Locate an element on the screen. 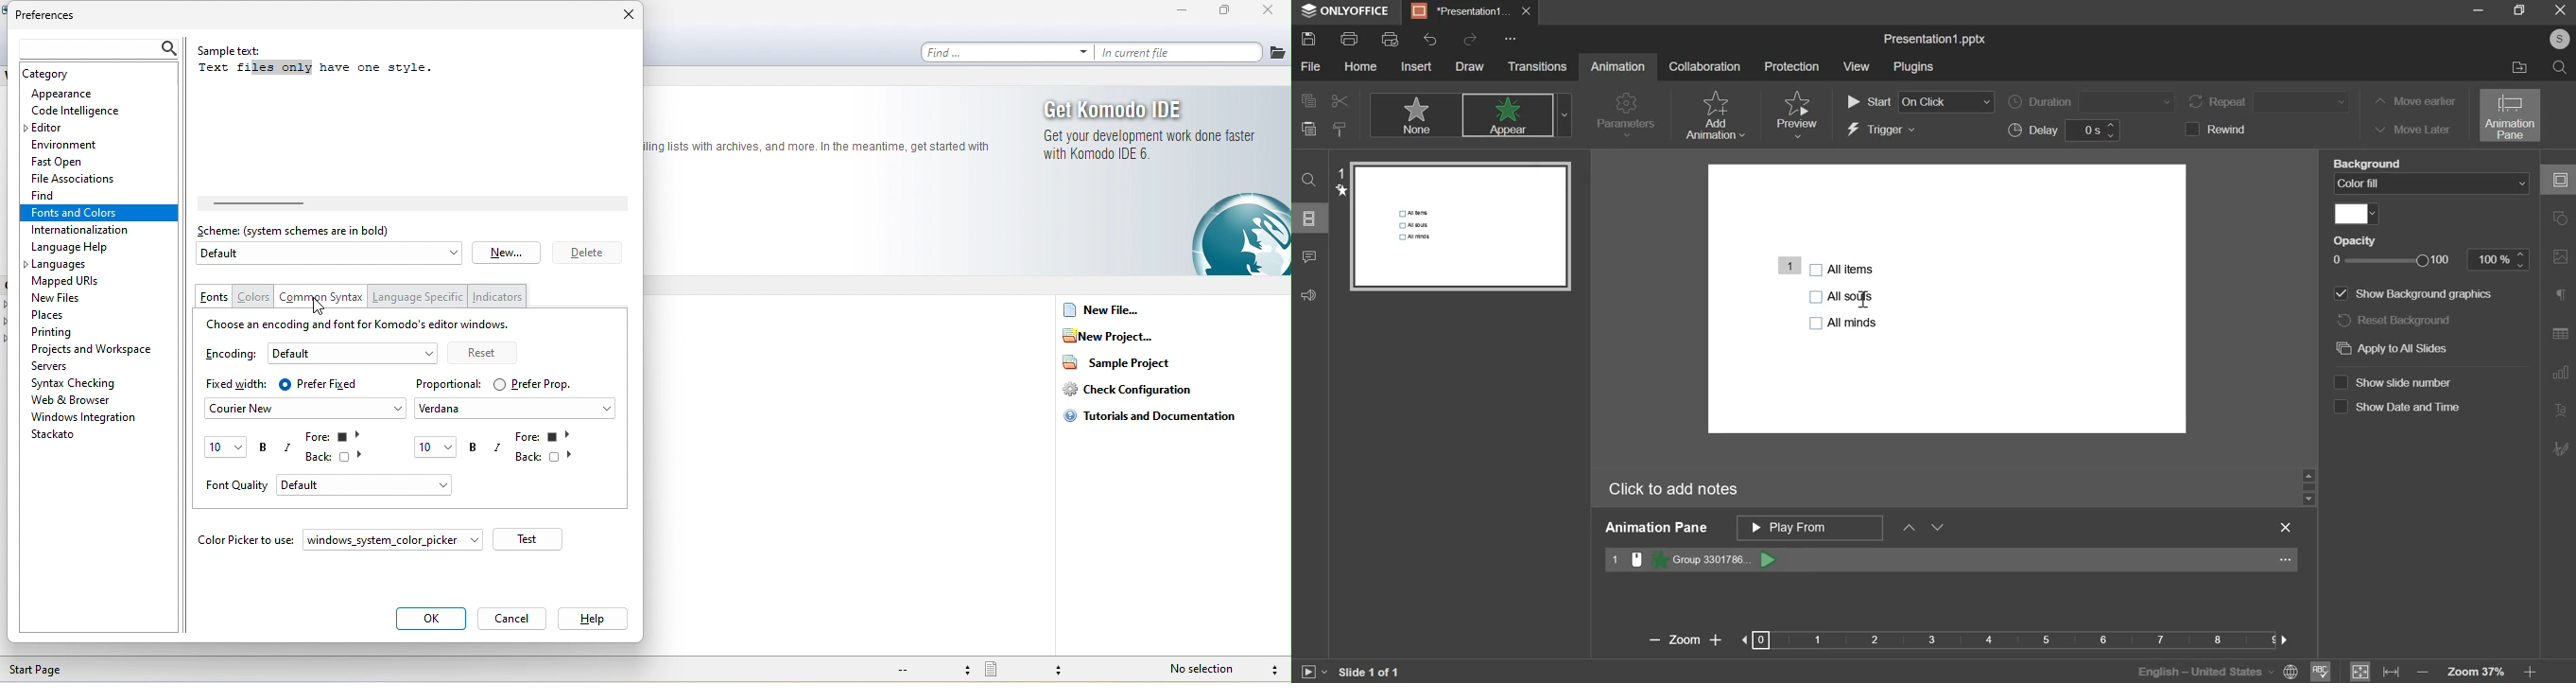  spelling is located at coordinates (2322, 670).